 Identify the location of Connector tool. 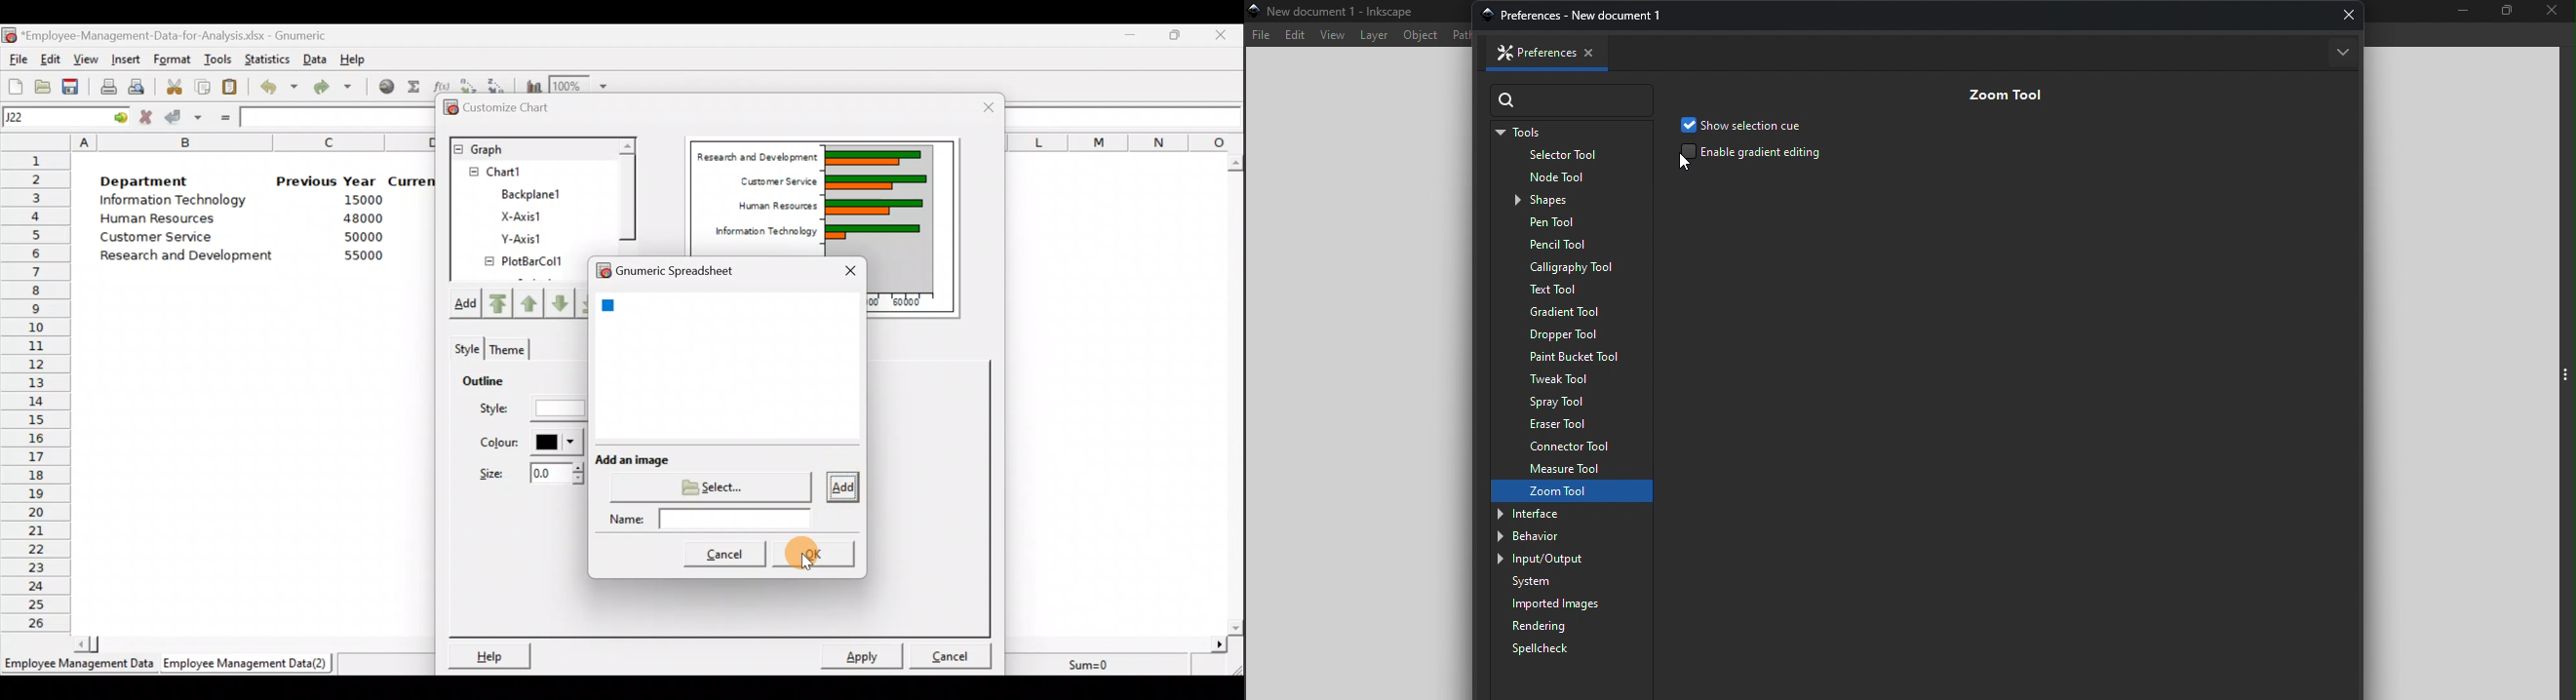
(1561, 445).